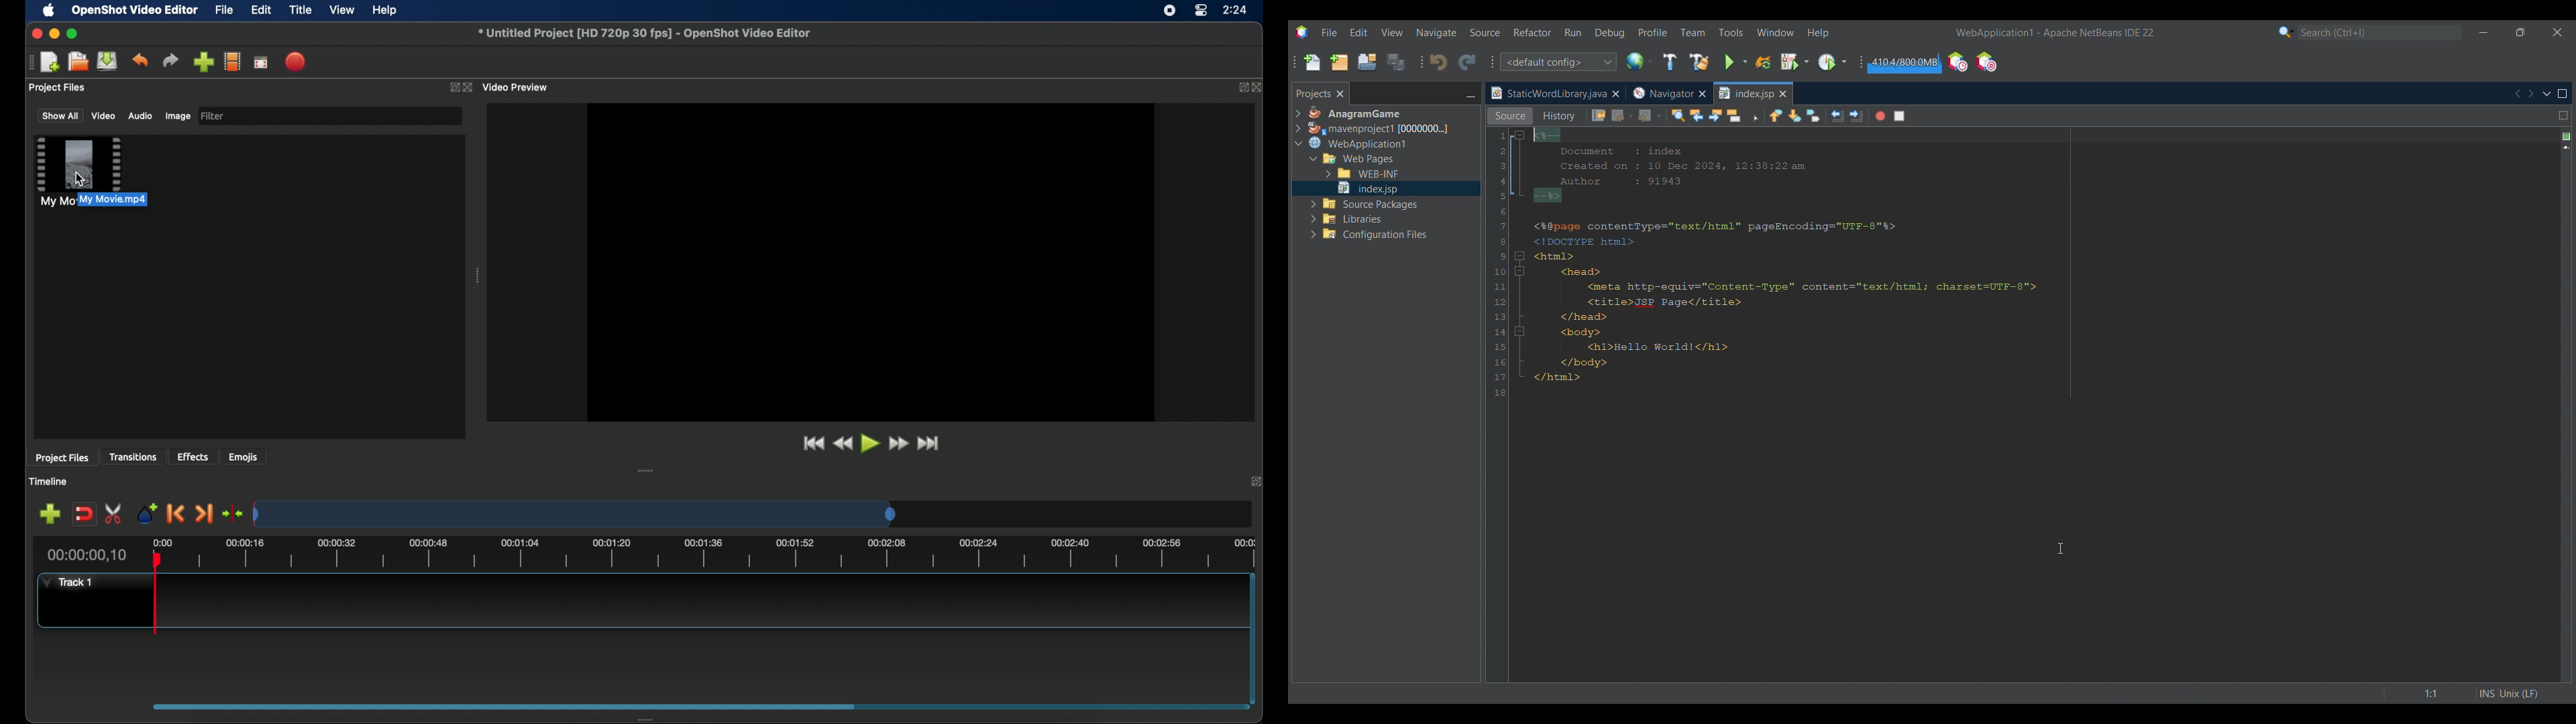 This screenshot has width=2576, height=728. What do you see at coordinates (170, 60) in the screenshot?
I see `redo` at bounding box center [170, 60].